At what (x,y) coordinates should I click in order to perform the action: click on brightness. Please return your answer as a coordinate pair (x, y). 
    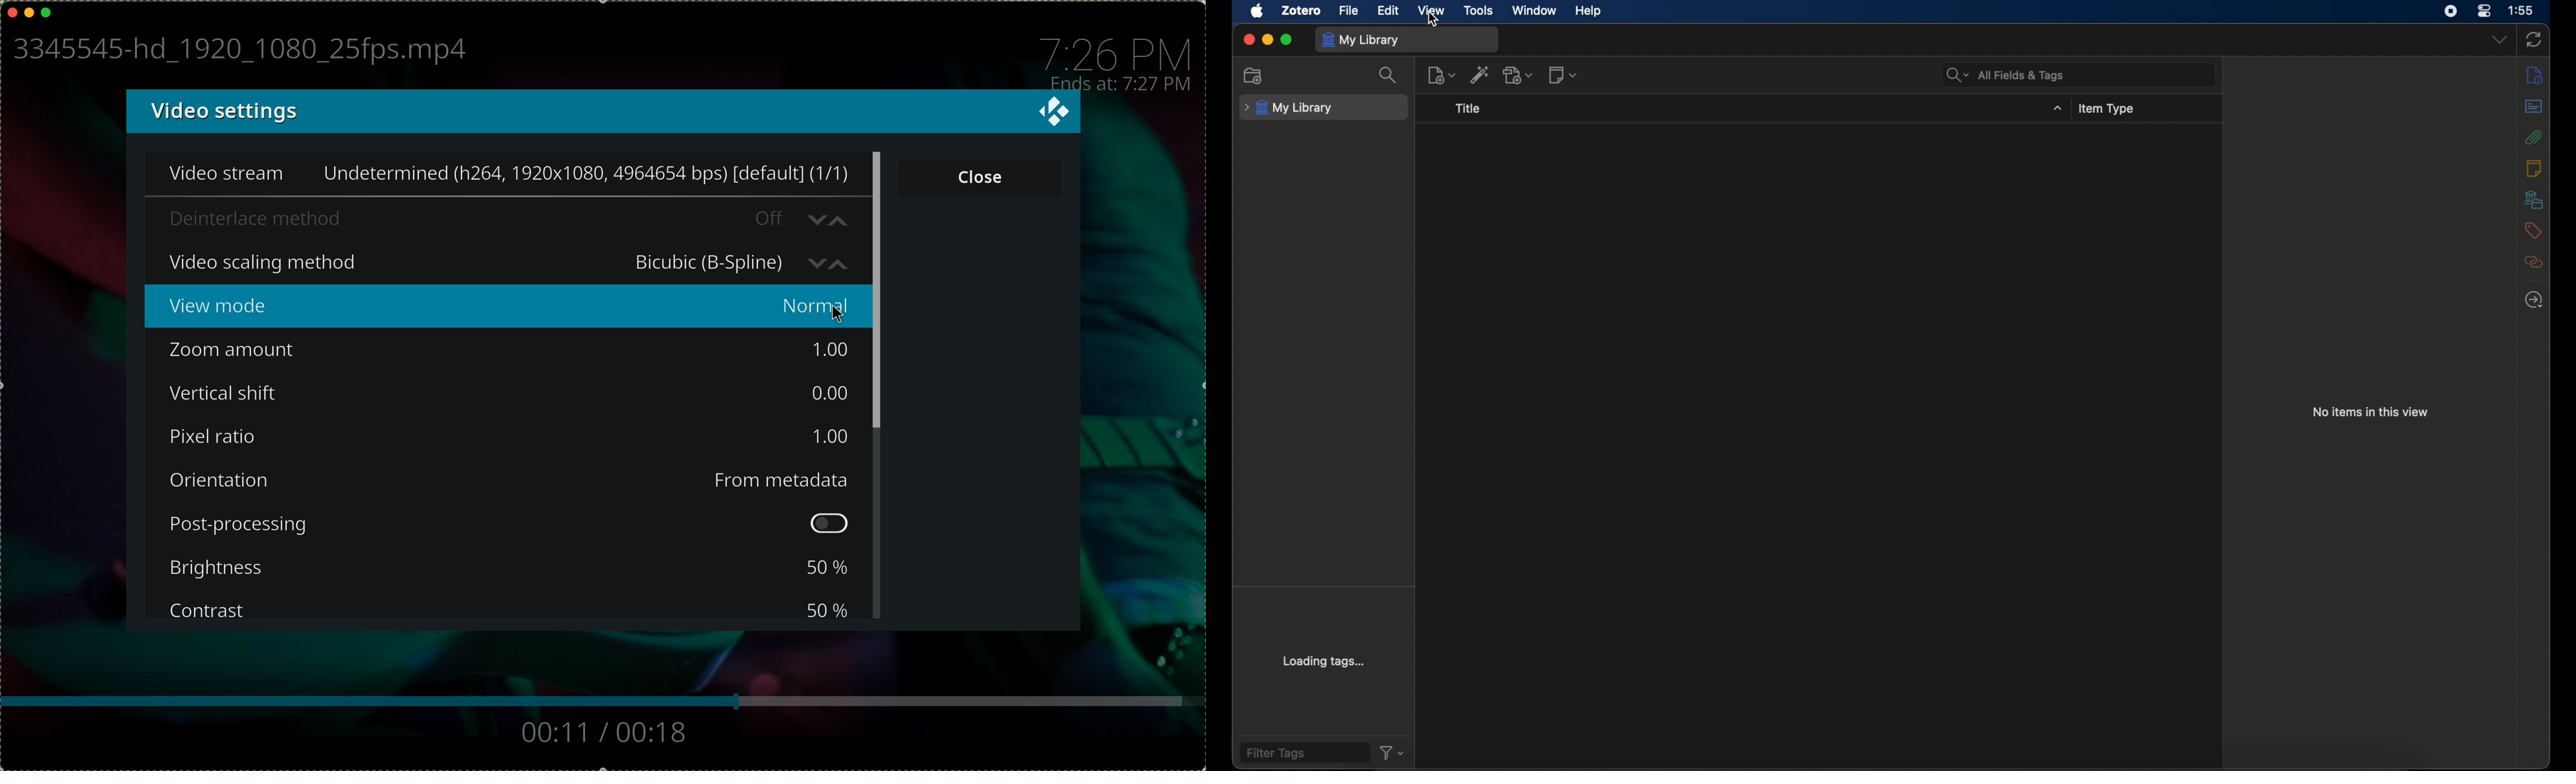
    Looking at the image, I should click on (222, 568).